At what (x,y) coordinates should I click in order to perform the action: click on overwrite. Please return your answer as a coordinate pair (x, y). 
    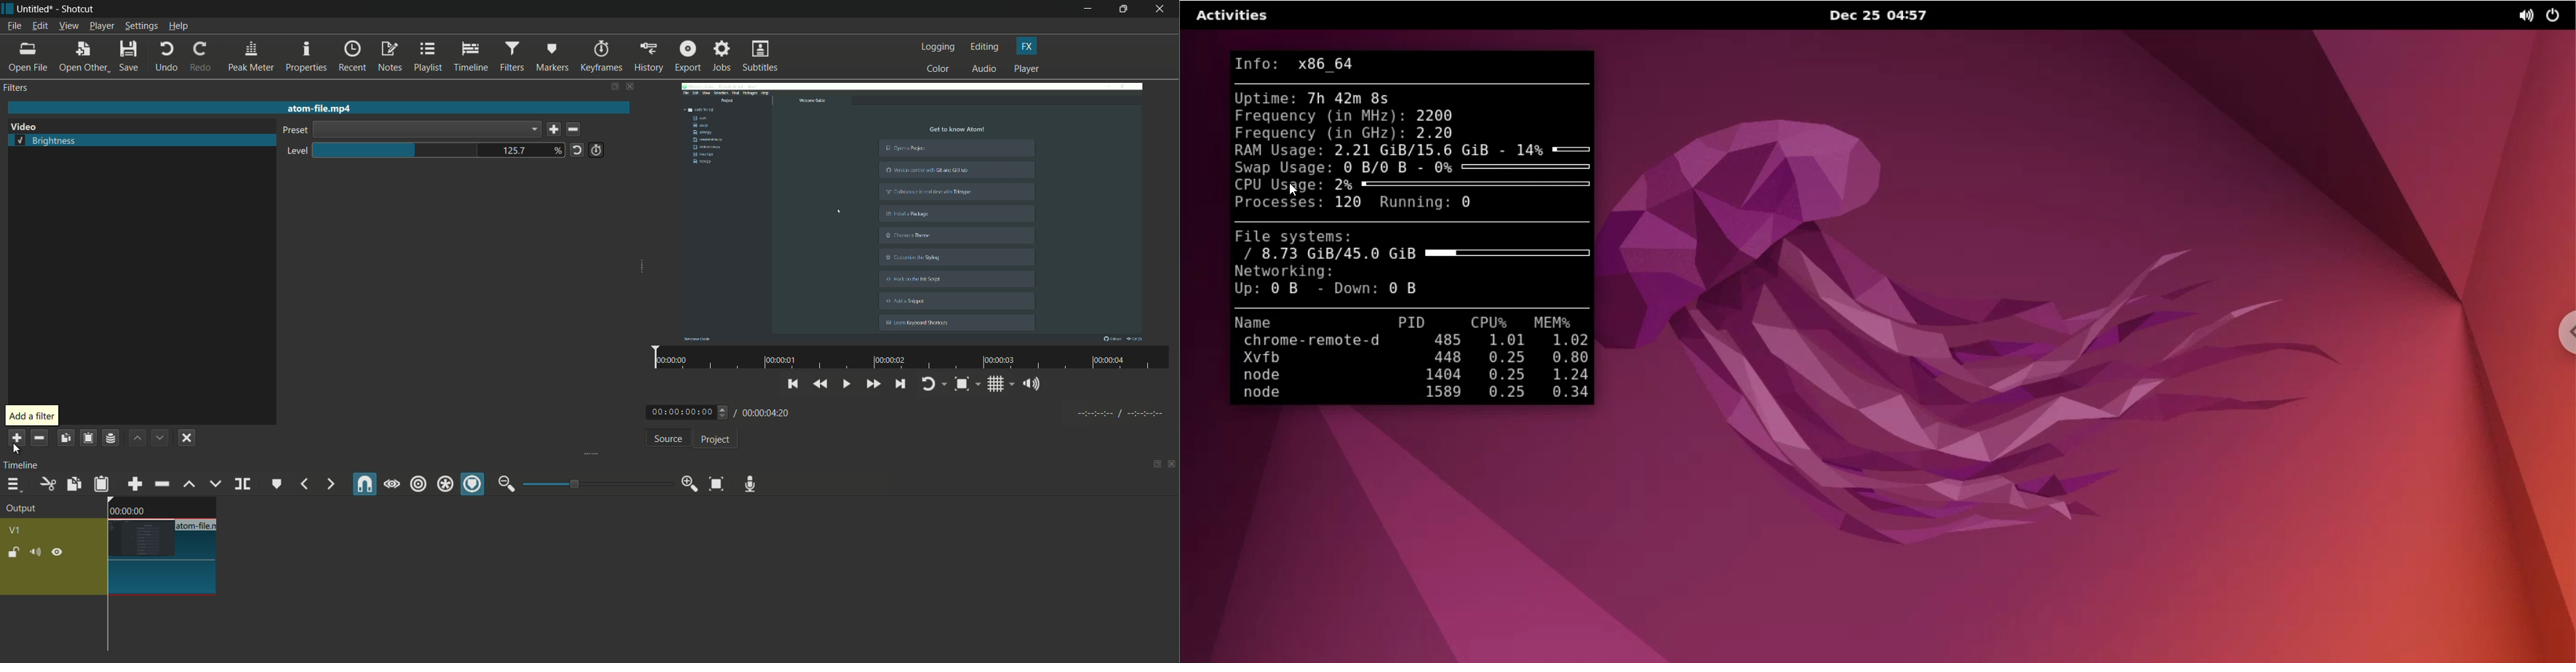
    Looking at the image, I should click on (213, 484).